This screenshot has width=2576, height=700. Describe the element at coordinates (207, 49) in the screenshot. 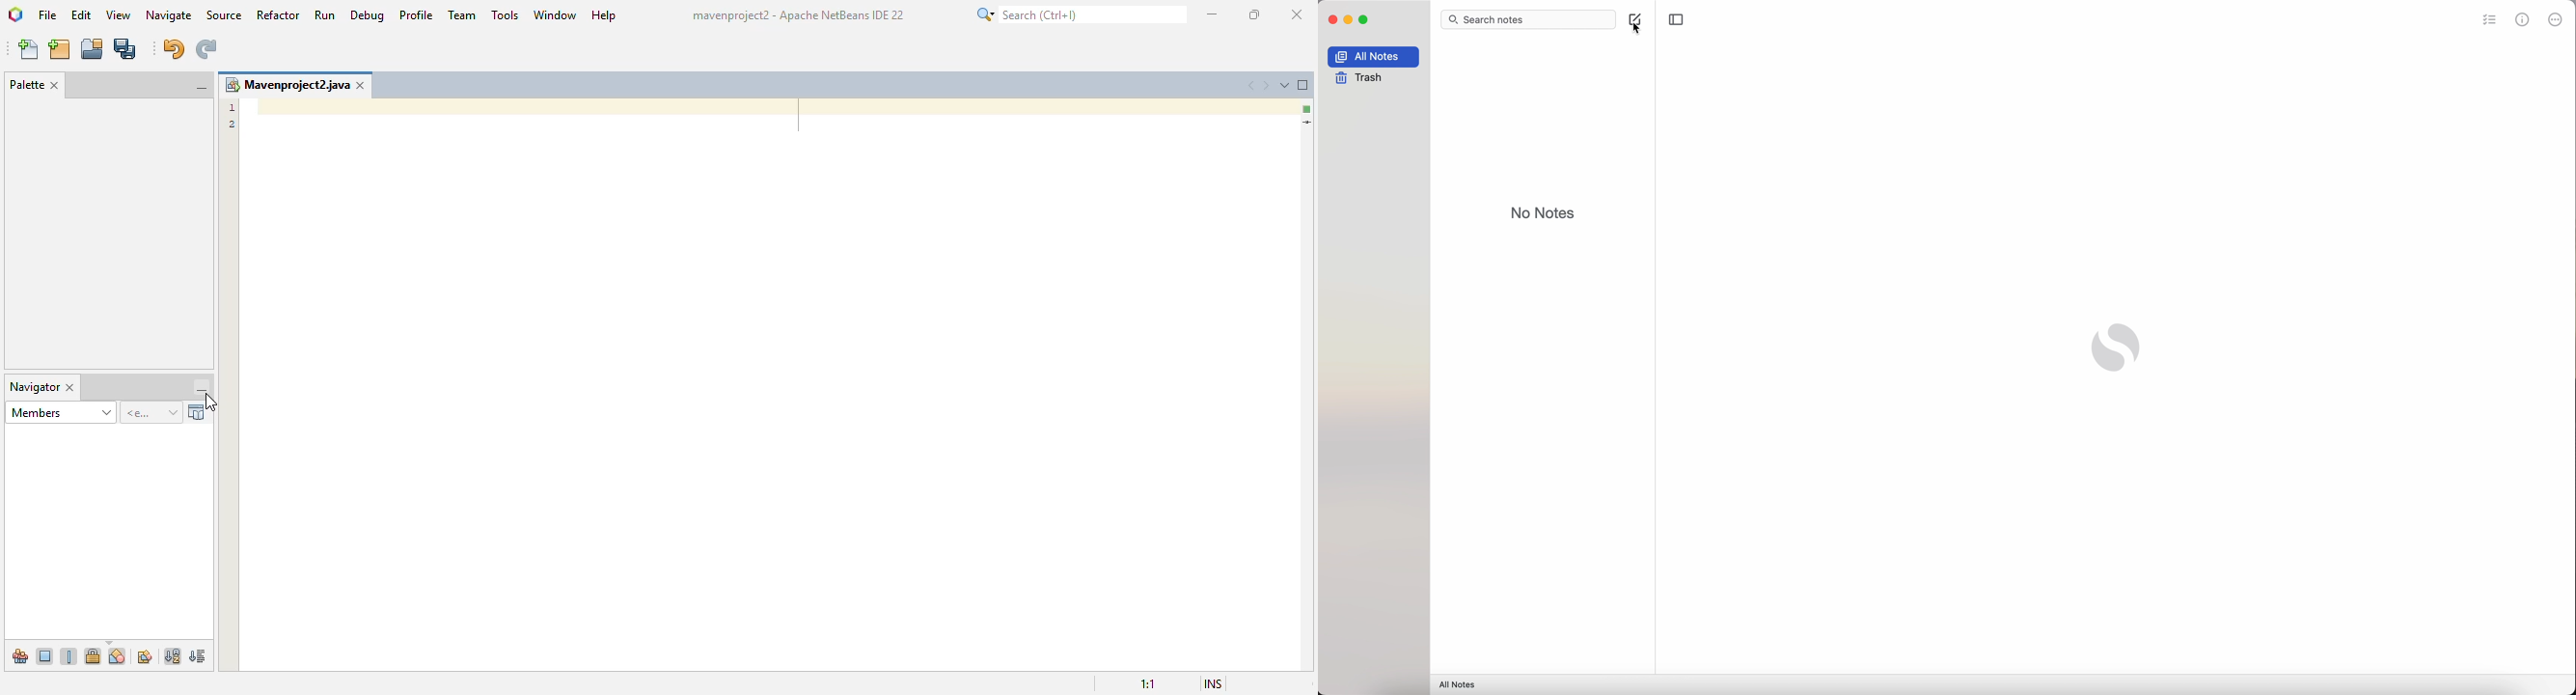

I see `redo` at that location.